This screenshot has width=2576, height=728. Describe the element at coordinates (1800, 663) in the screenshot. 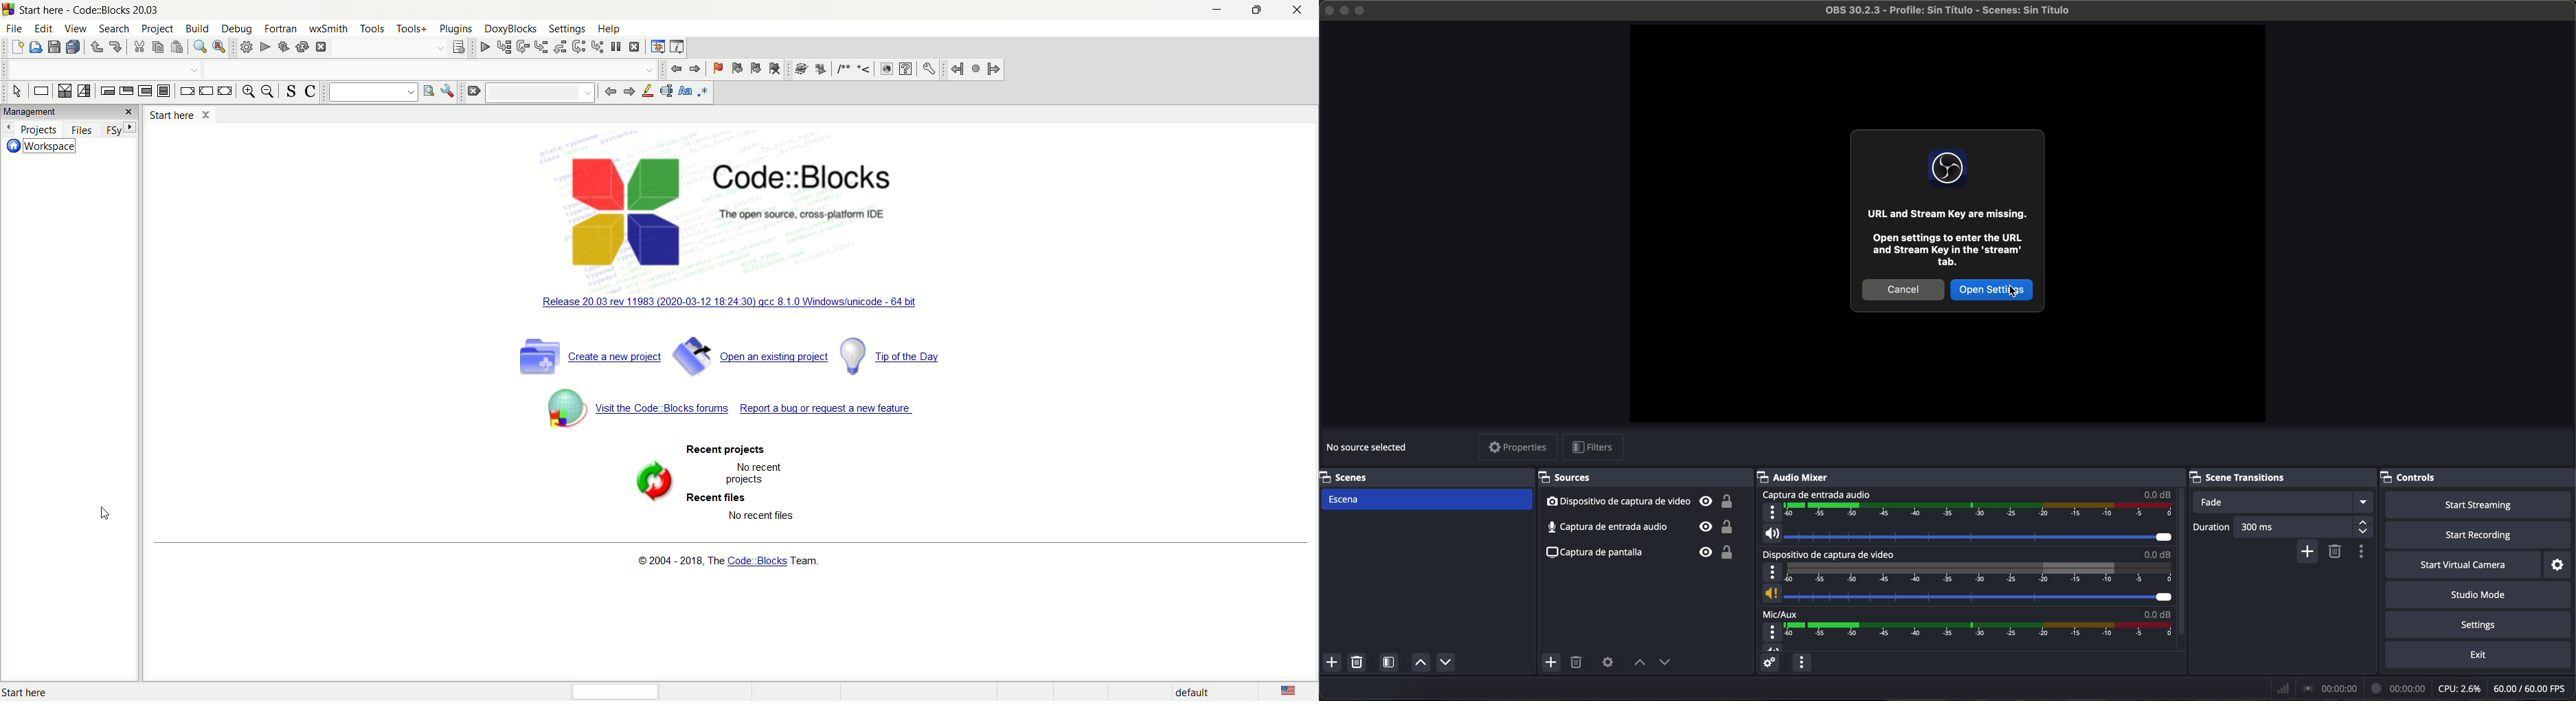

I see `audio mixer menu` at that location.